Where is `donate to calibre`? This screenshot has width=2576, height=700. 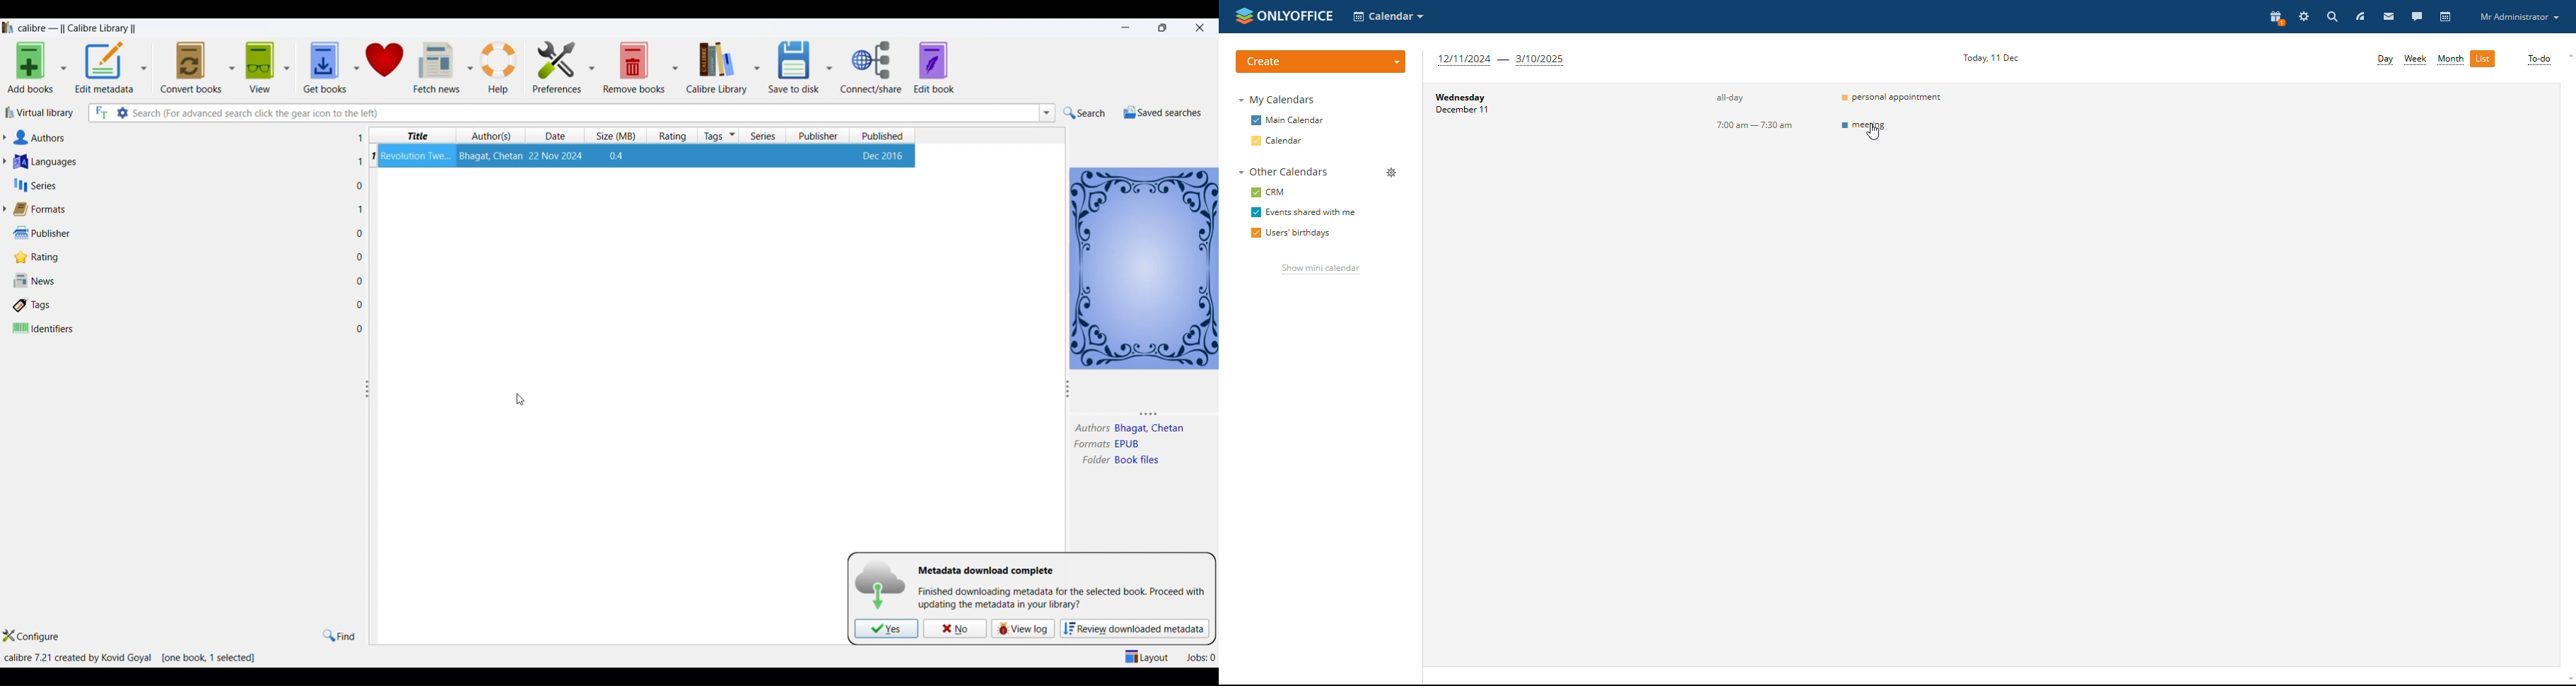
donate to calibre is located at coordinates (386, 62).